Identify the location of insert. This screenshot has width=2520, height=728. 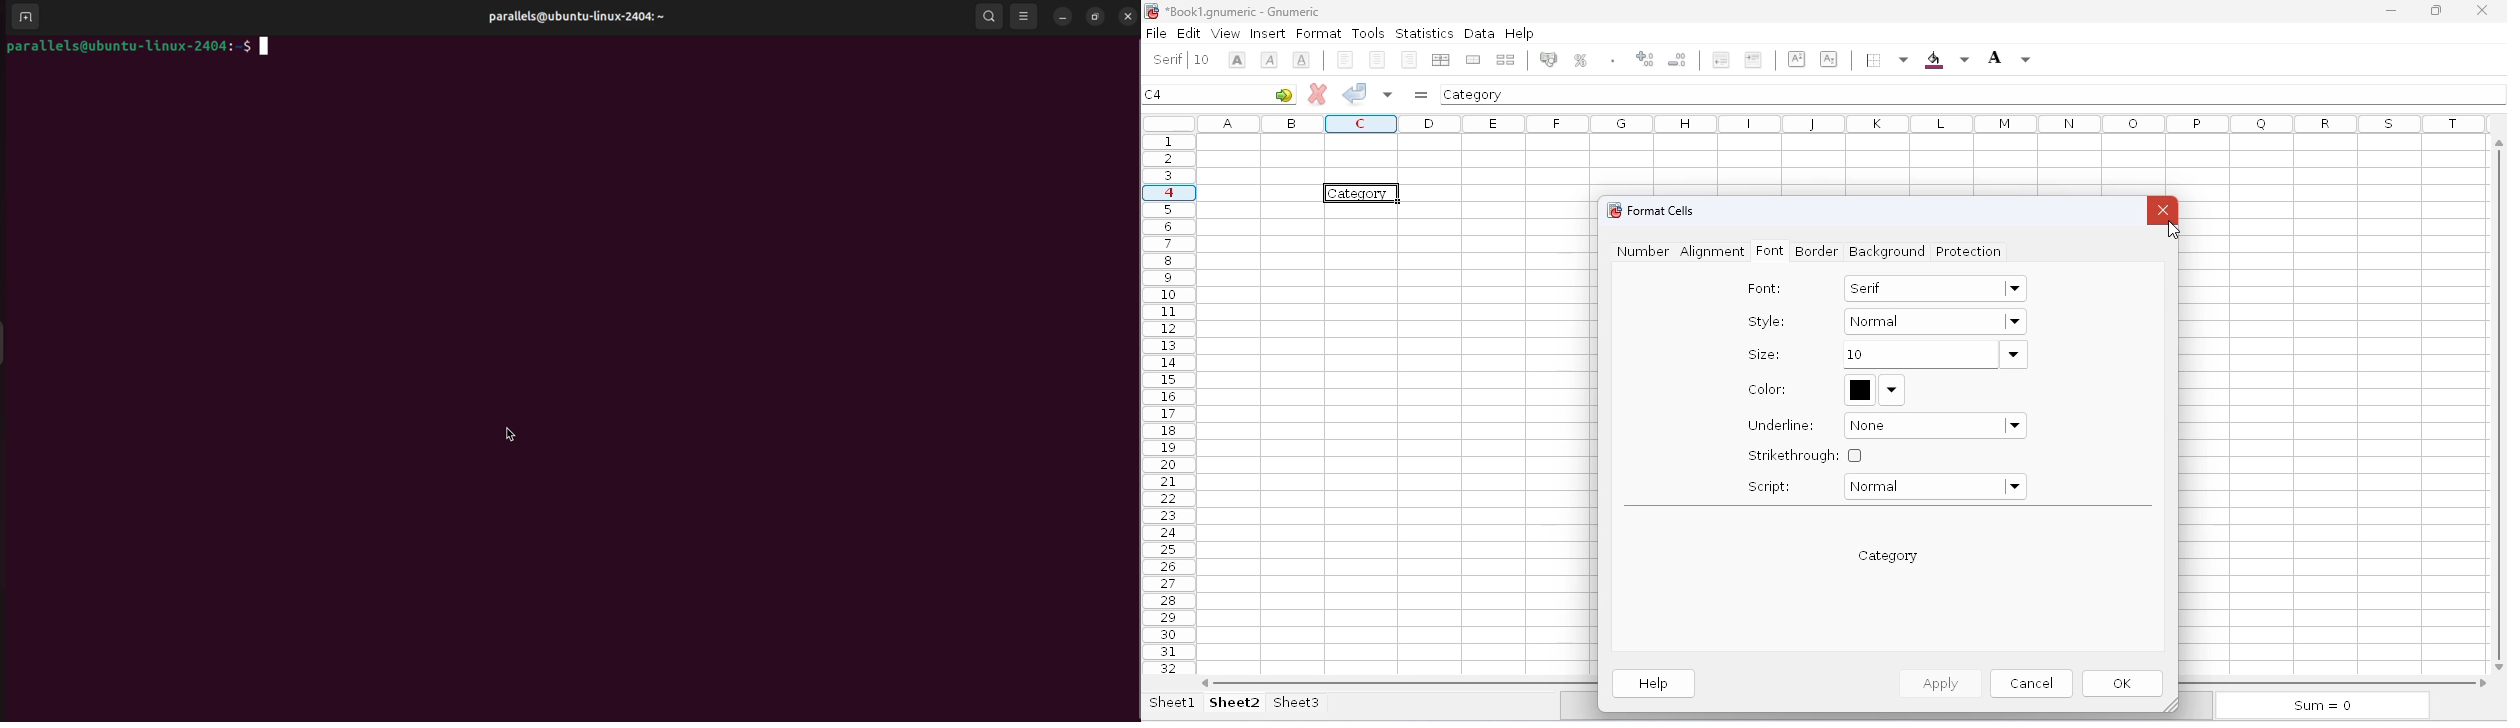
(1268, 34).